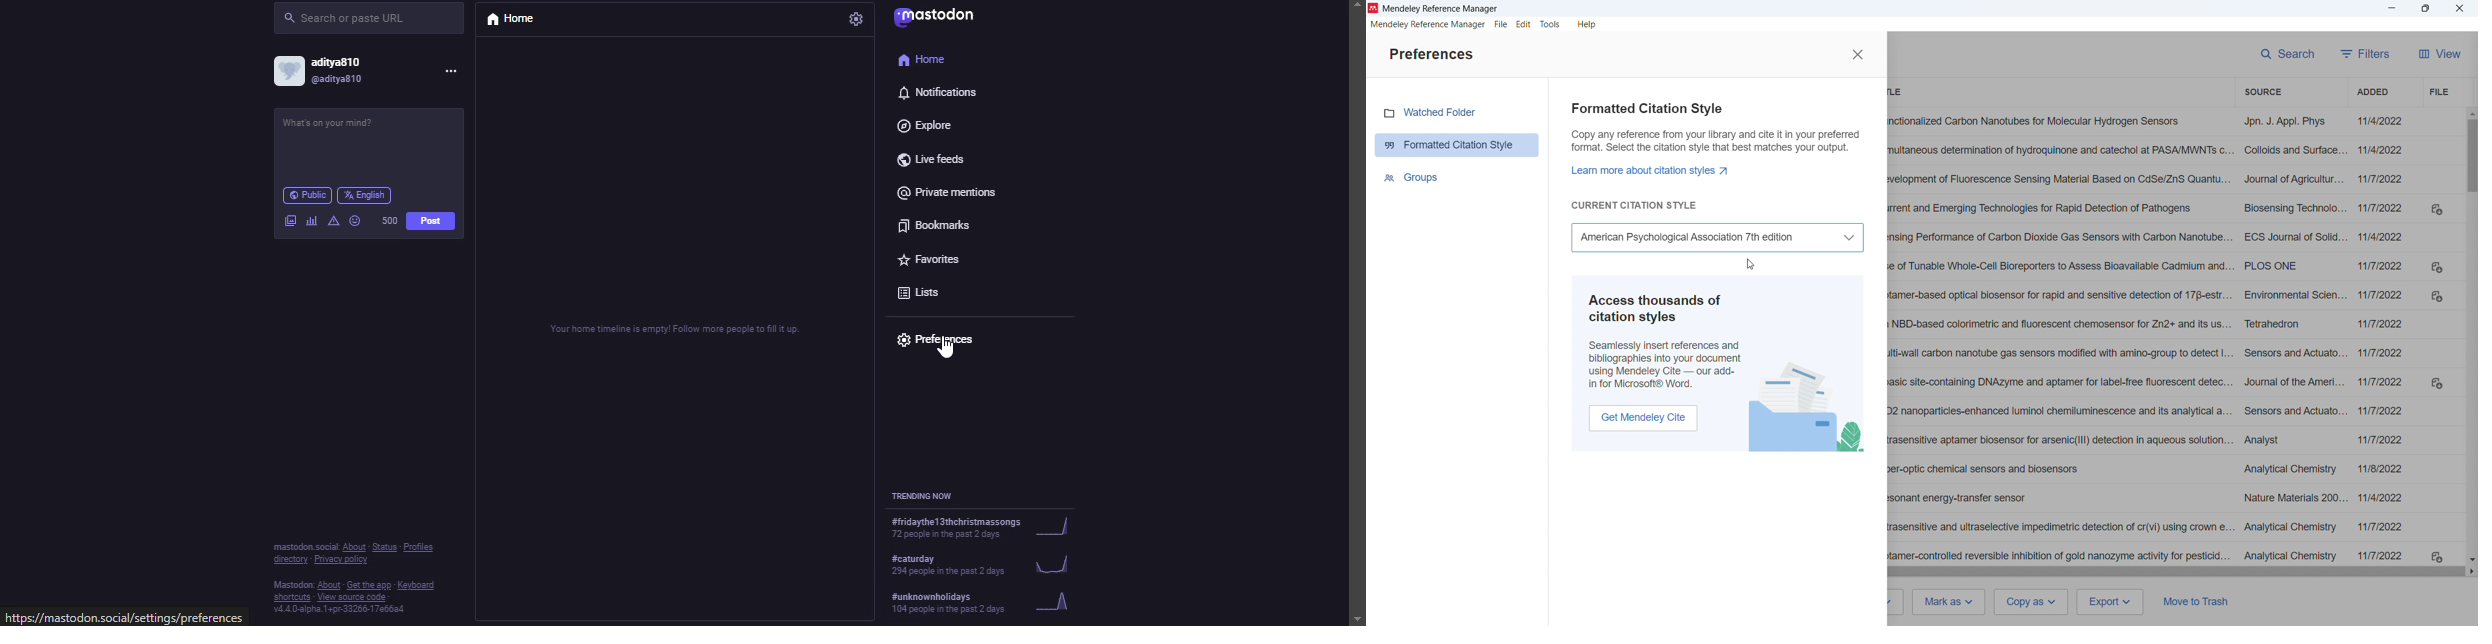  Describe the element at coordinates (1634, 205) in the screenshot. I see `Current citation style` at that location.